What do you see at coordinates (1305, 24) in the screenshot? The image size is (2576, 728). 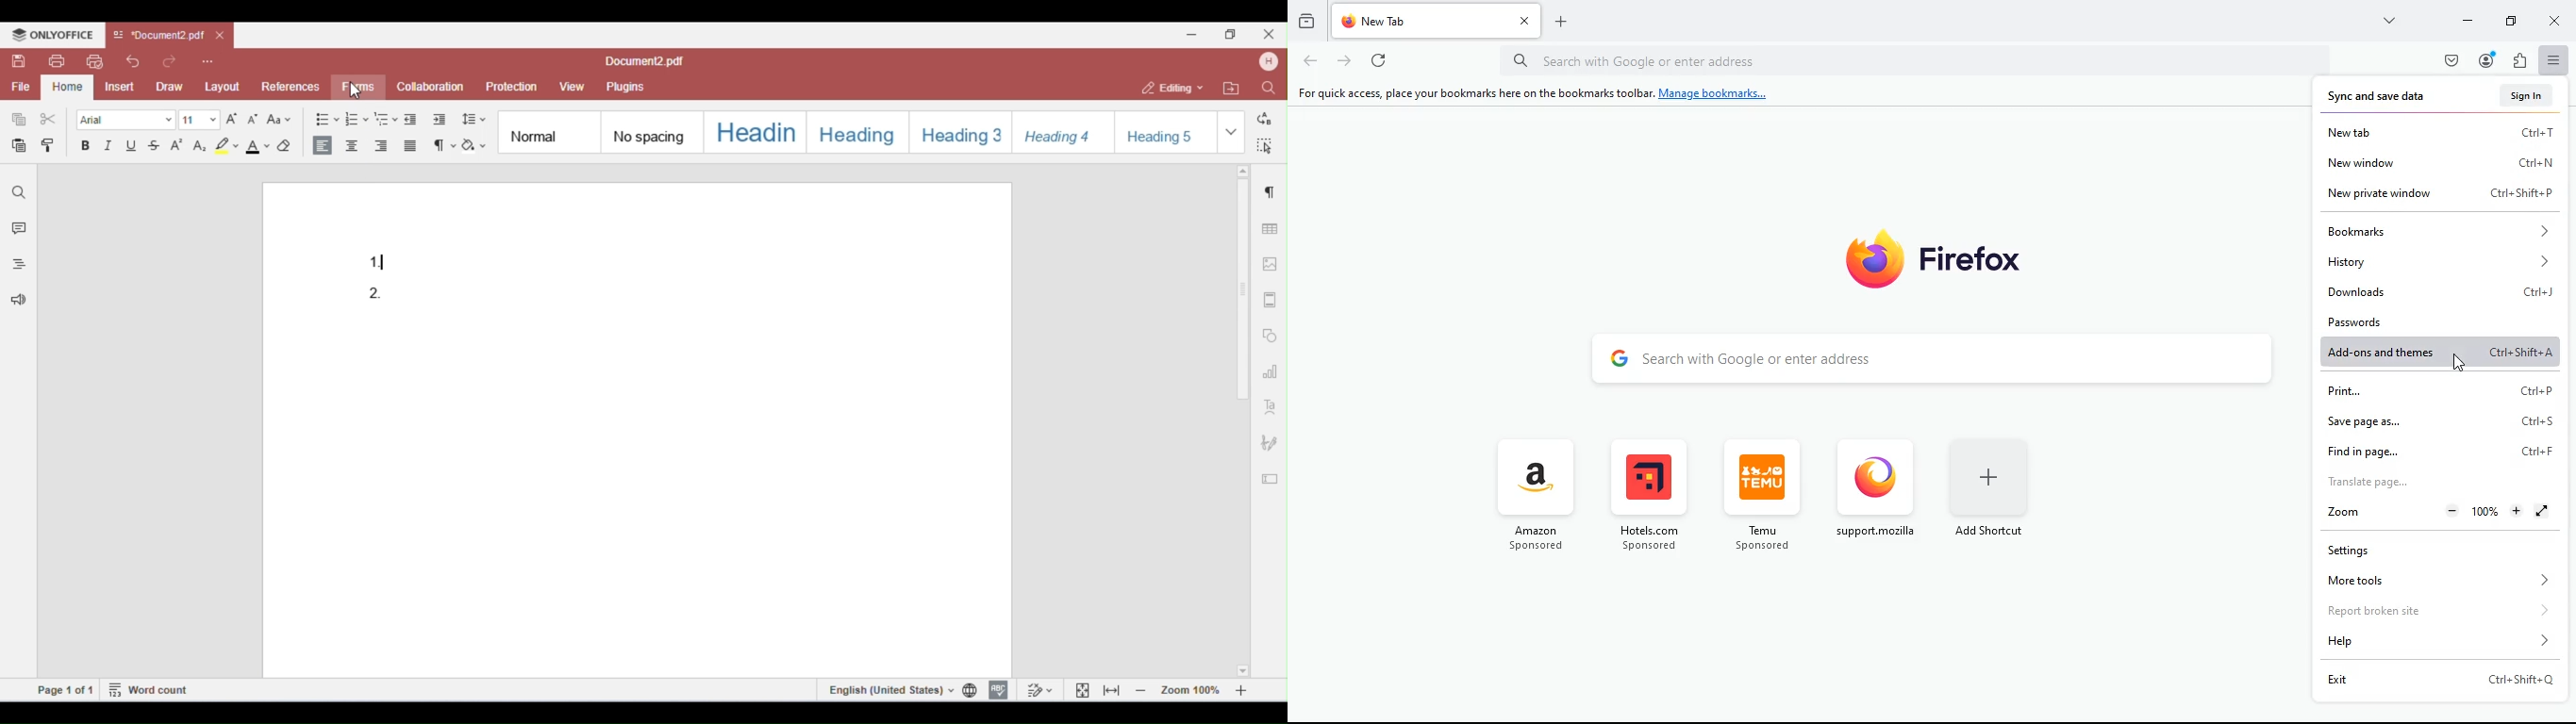 I see `archive` at bounding box center [1305, 24].